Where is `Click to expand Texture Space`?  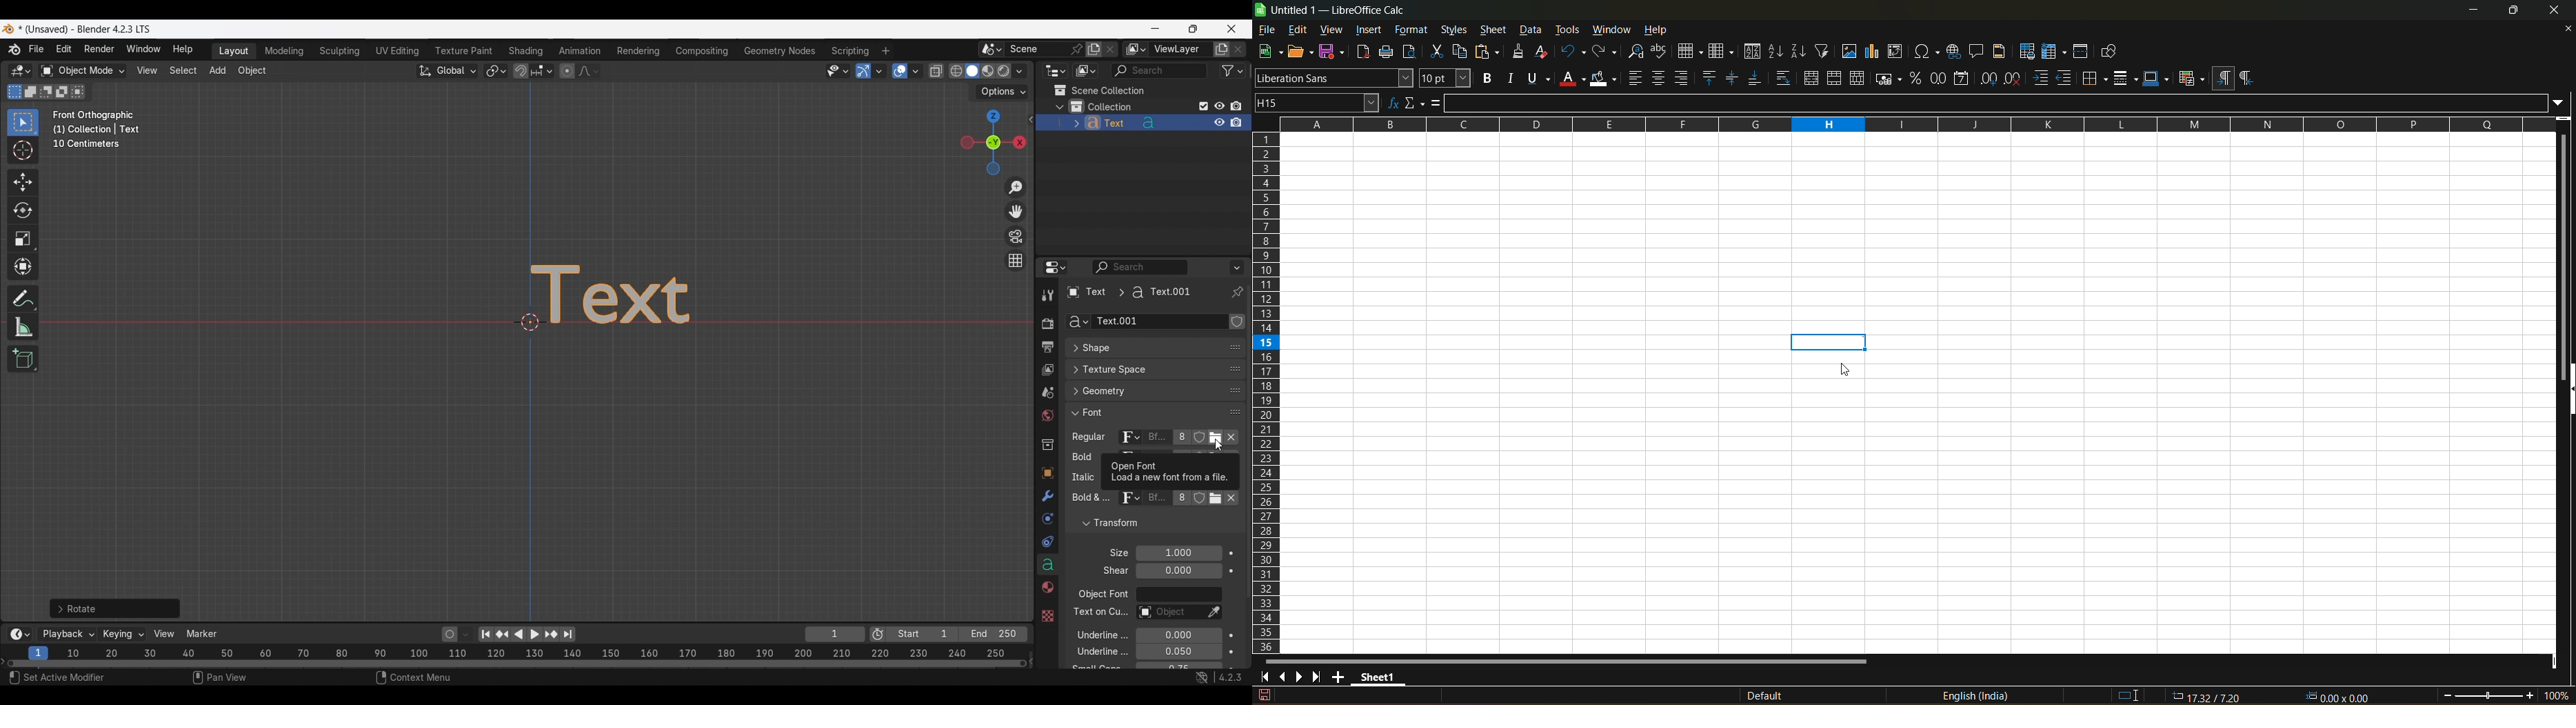
Click to expand Texture Space is located at coordinates (1142, 369).